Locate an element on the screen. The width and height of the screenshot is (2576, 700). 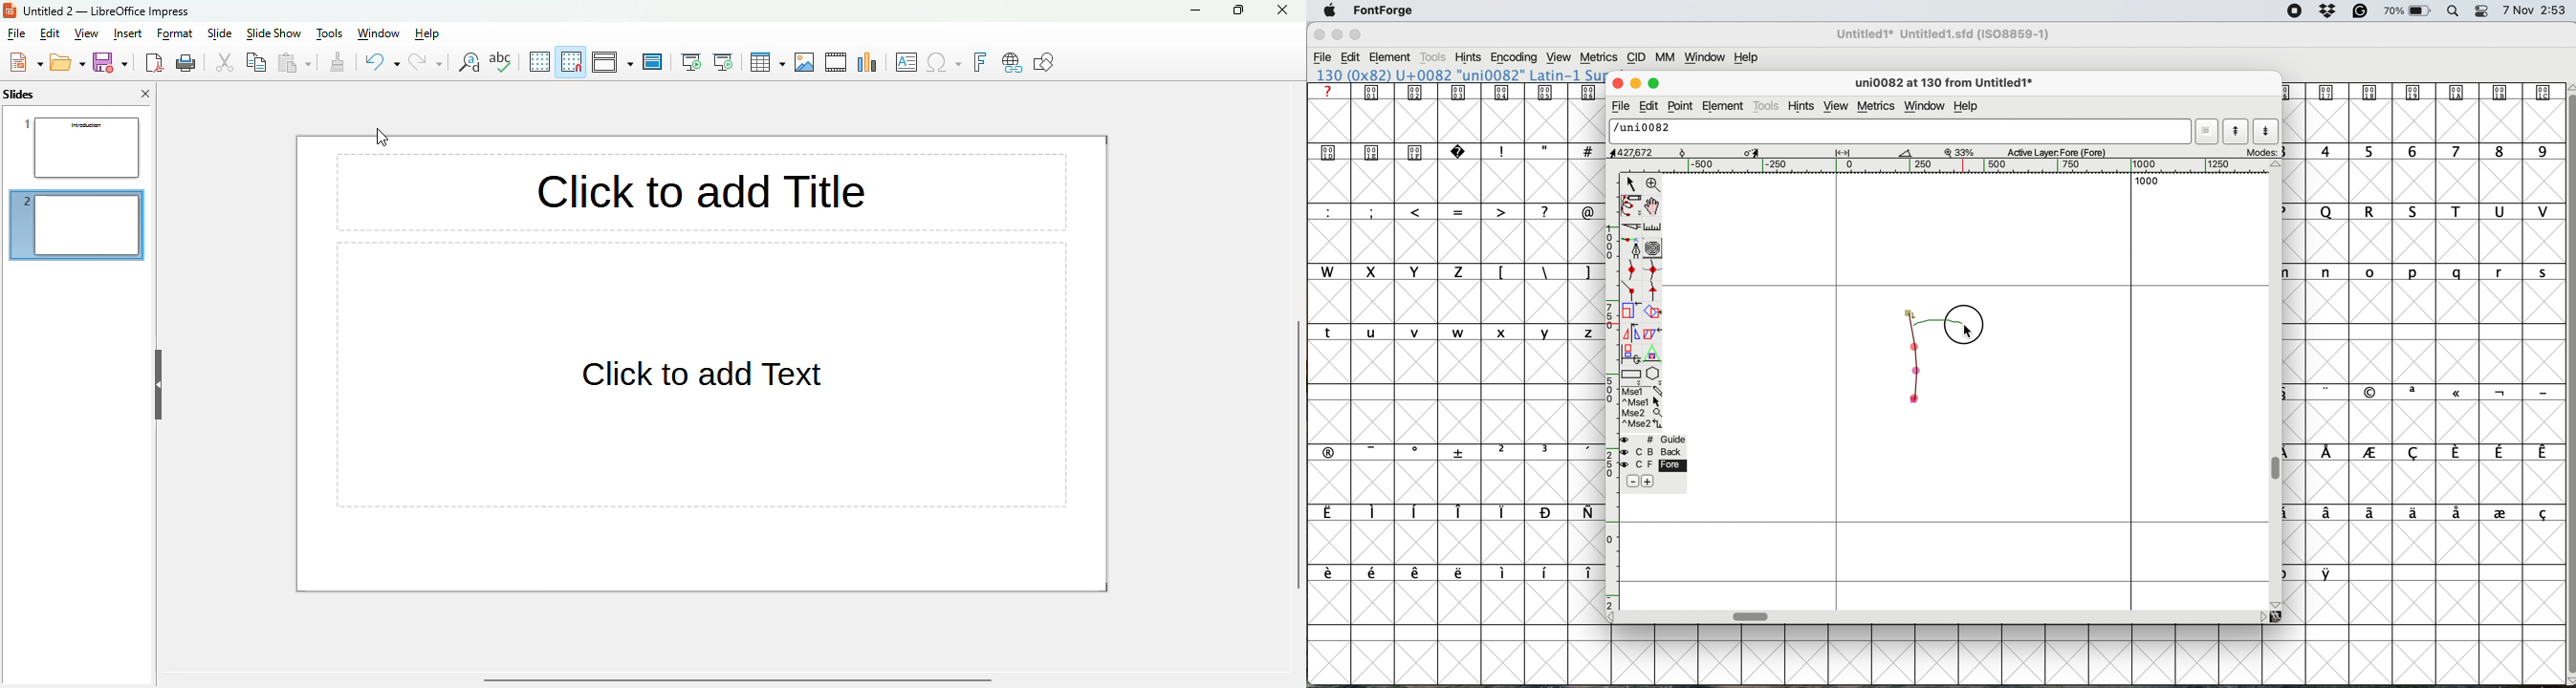
help is located at coordinates (428, 33).